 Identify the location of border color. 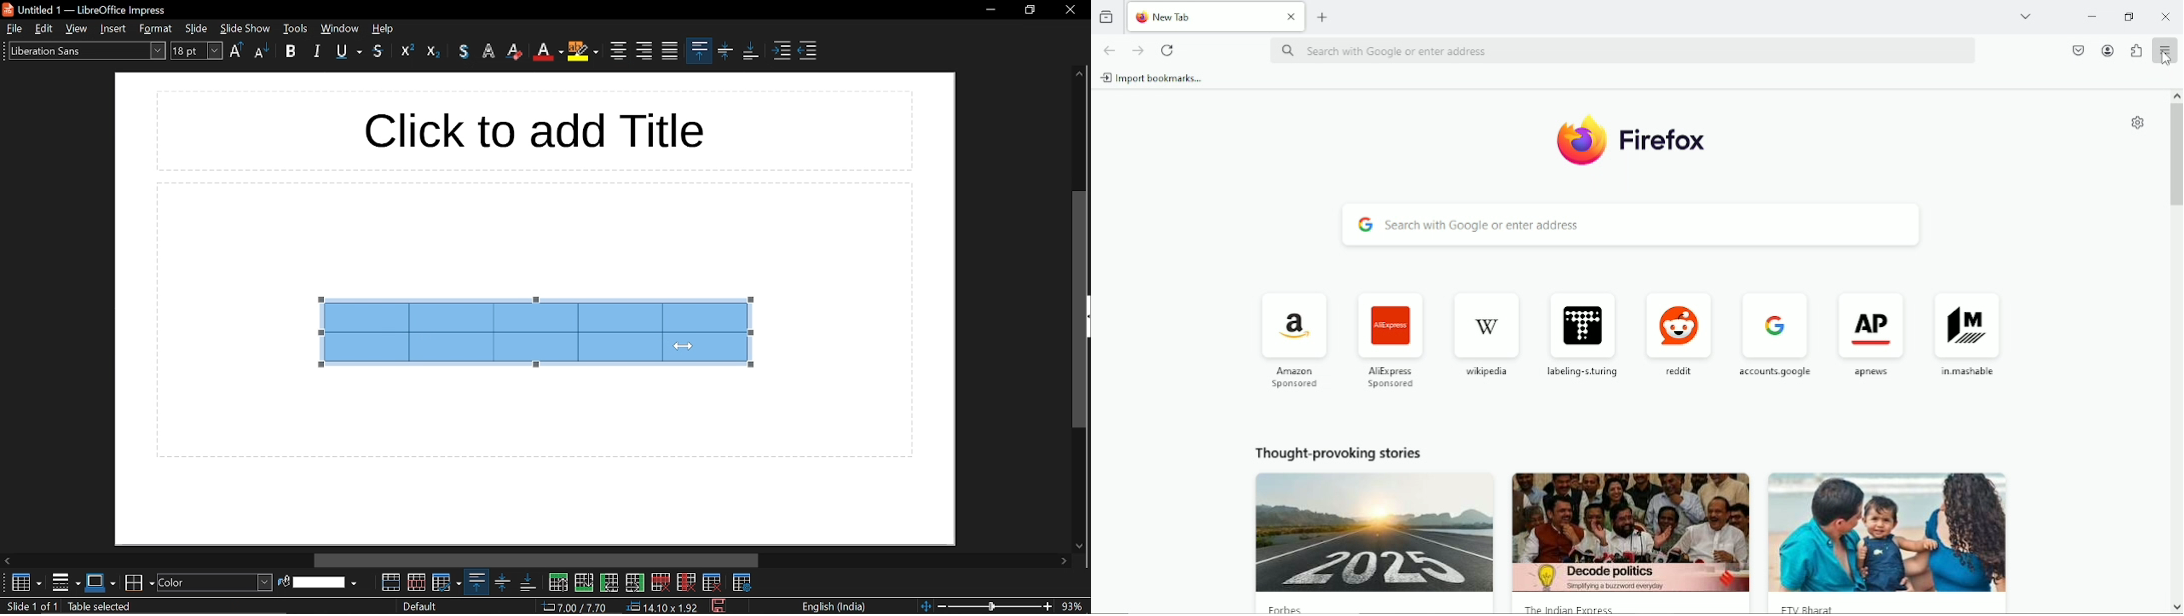
(139, 581).